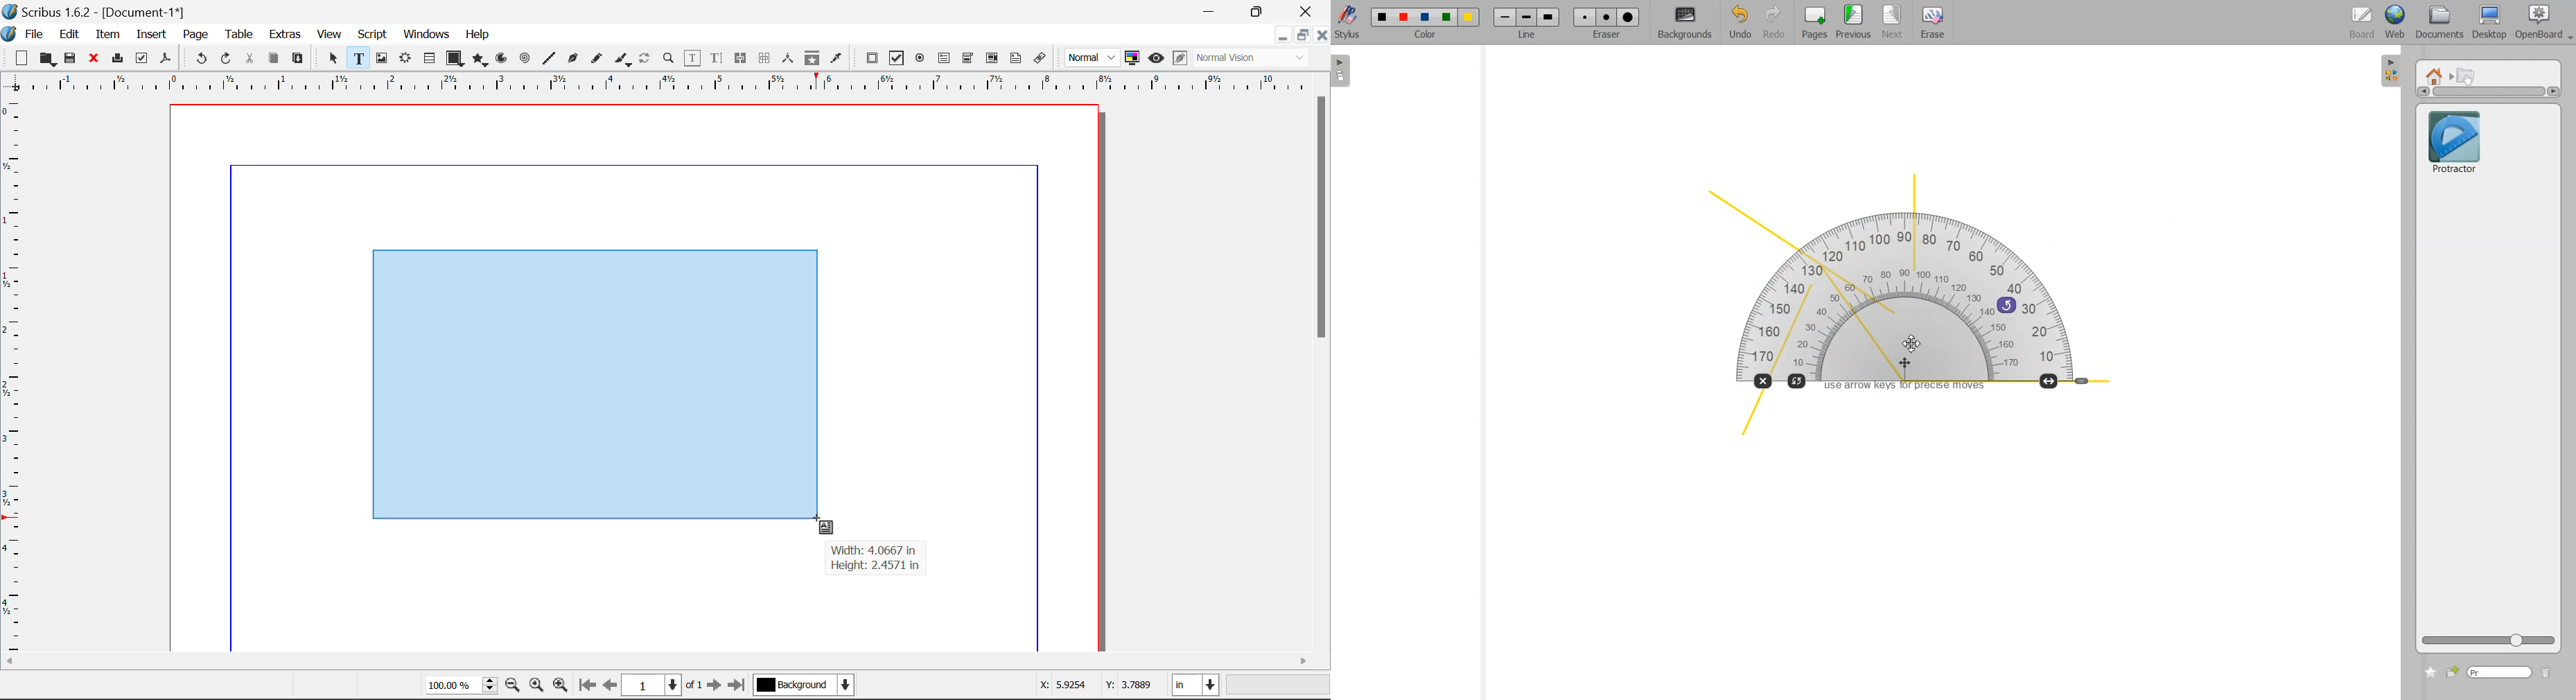 This screenshot has width=2576, height=700. I want to click on Preview Mode, so click(1156, 58).